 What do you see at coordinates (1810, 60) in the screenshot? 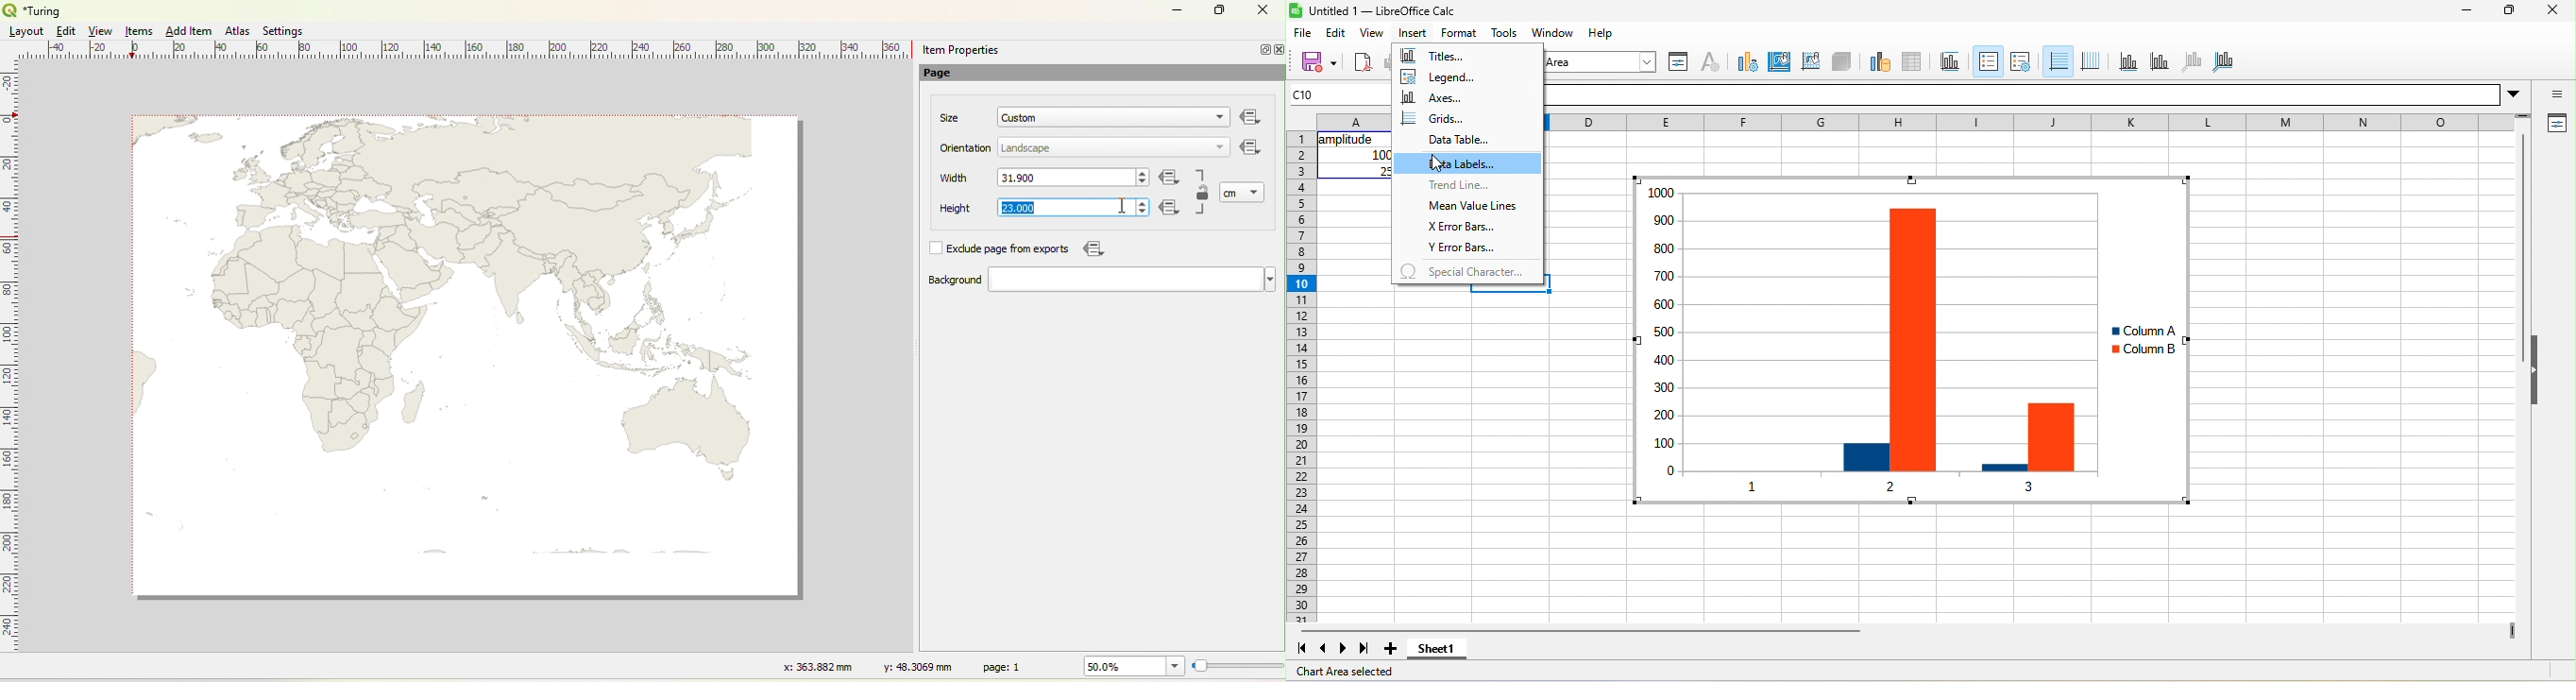
I see `chart wall` at bounding box center [1810, 60].